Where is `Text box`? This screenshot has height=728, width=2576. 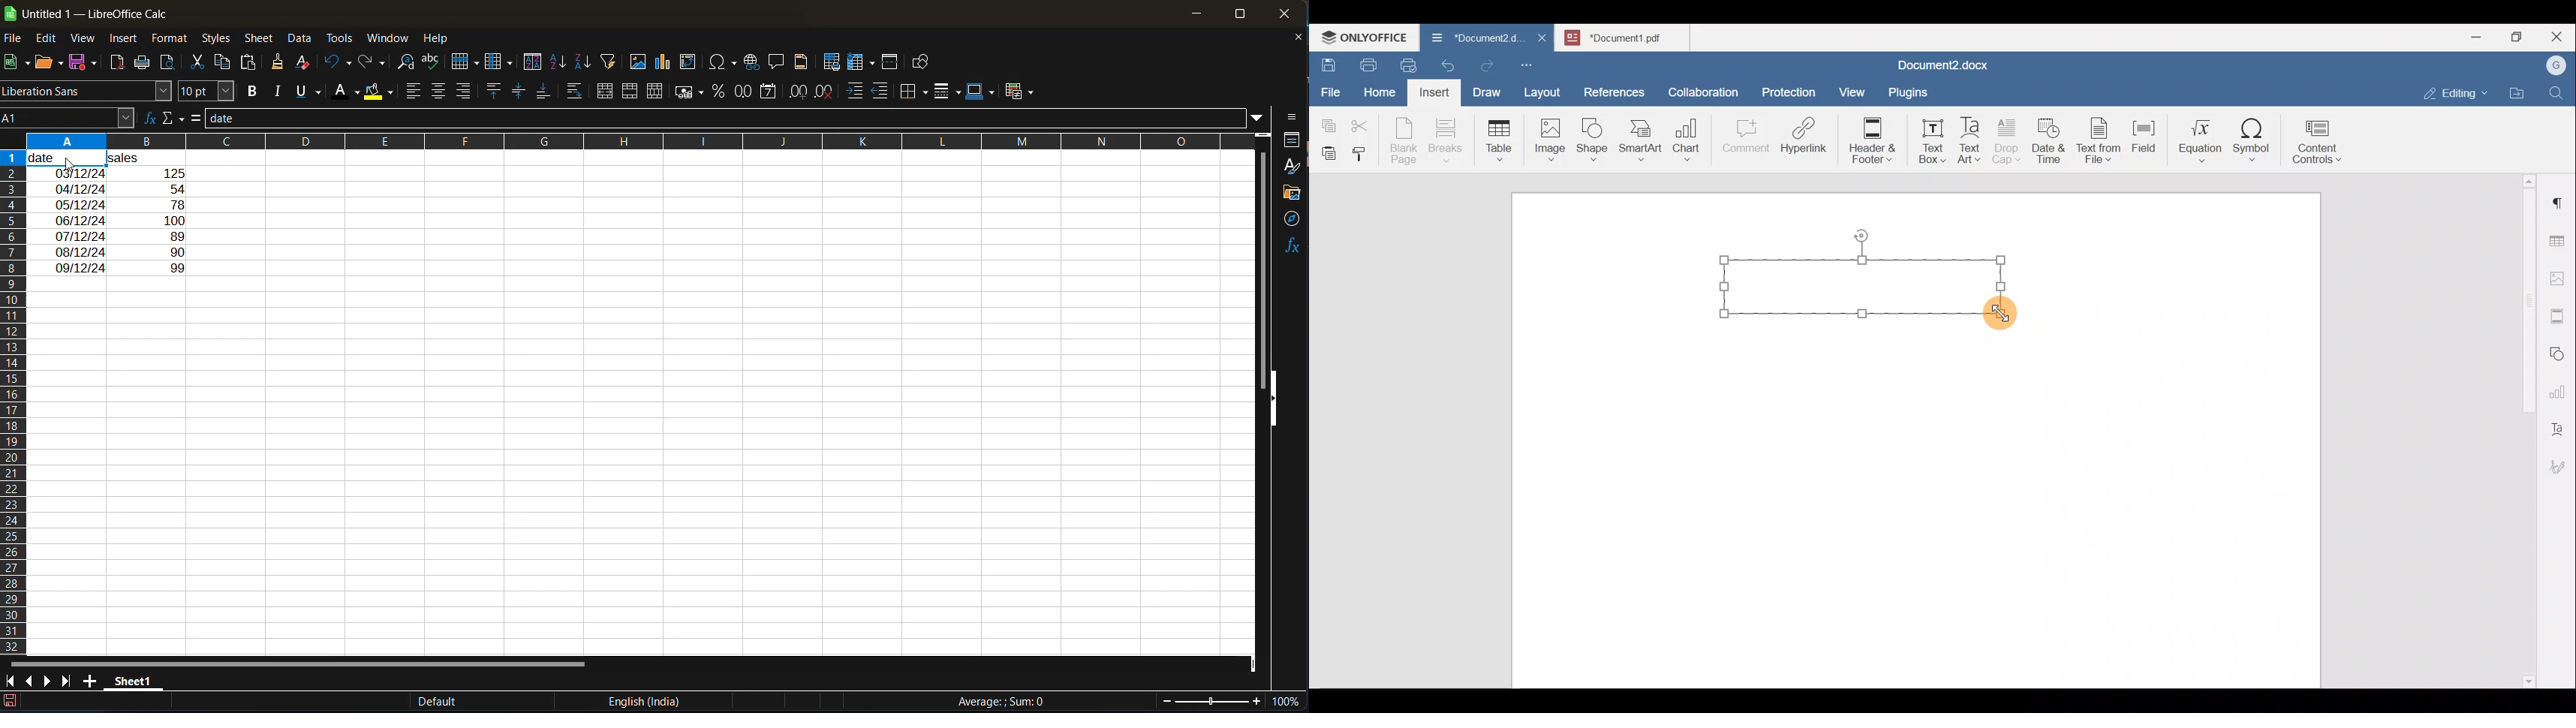
Text box is located at coordinates (1924, 141).